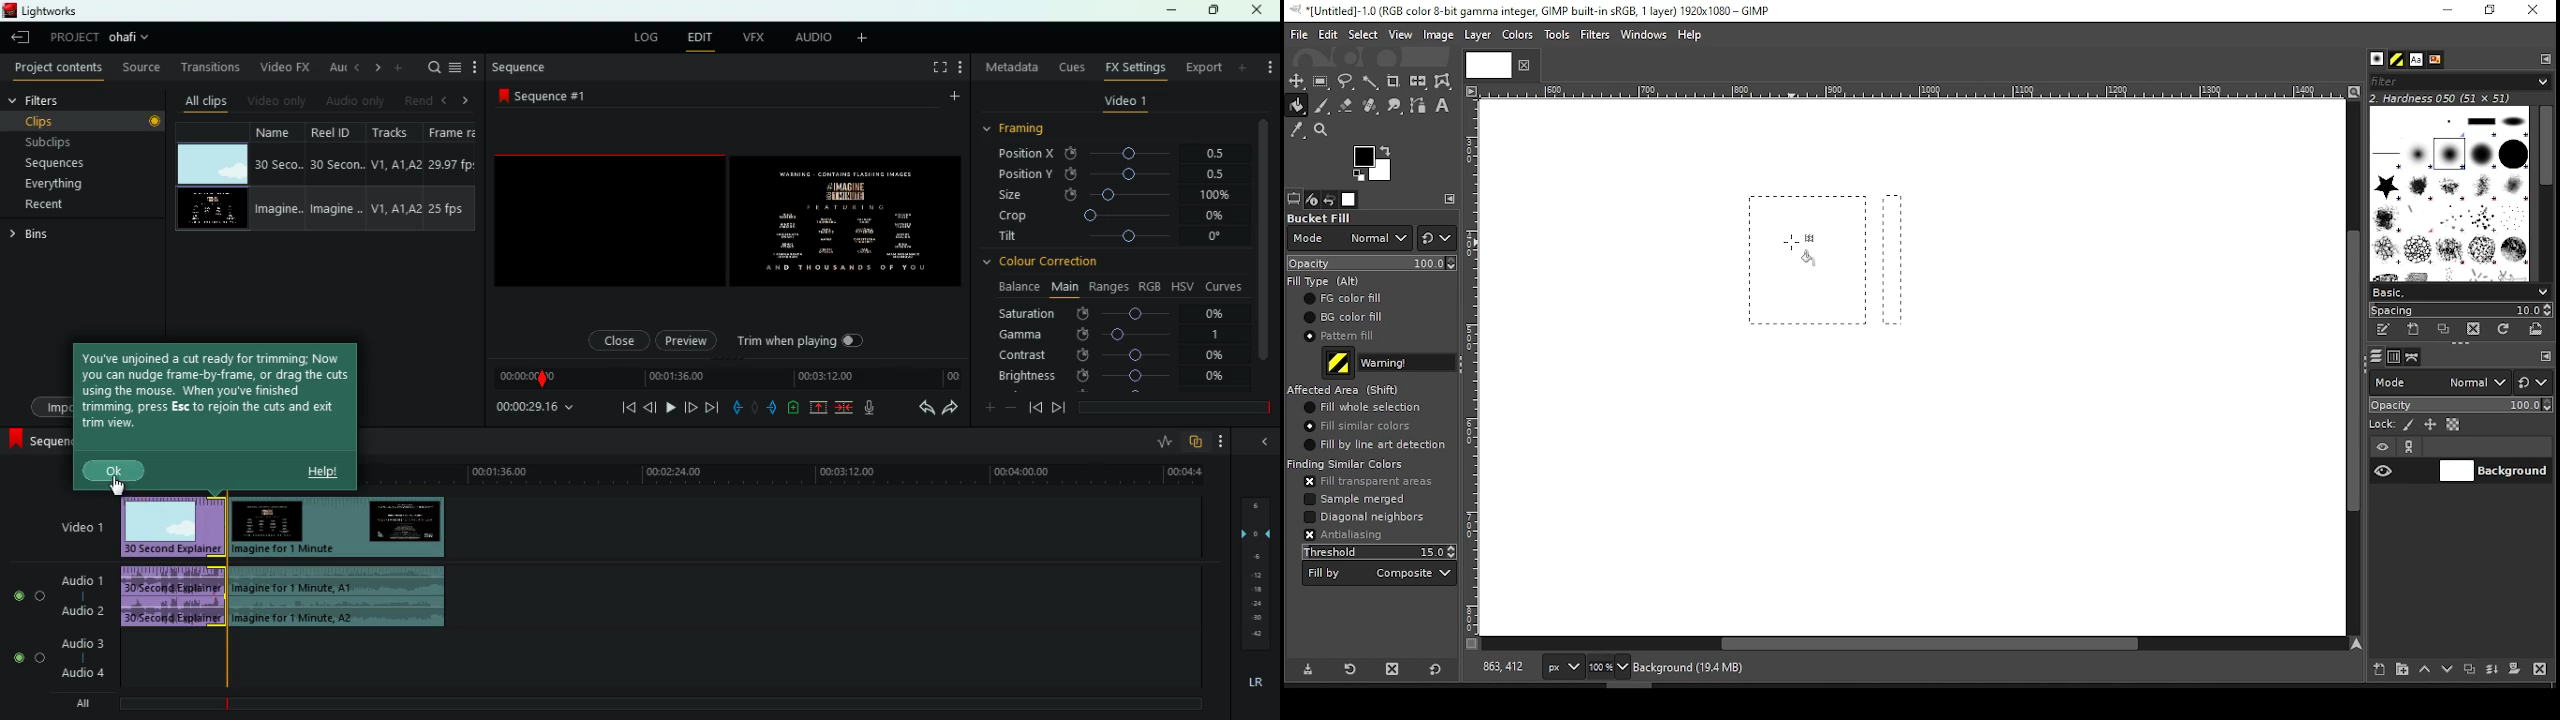 This screenshot has width=2576, height=728. Describe the element at coordinates (282, 68) in the screenshot. I see `video fx` at that location.